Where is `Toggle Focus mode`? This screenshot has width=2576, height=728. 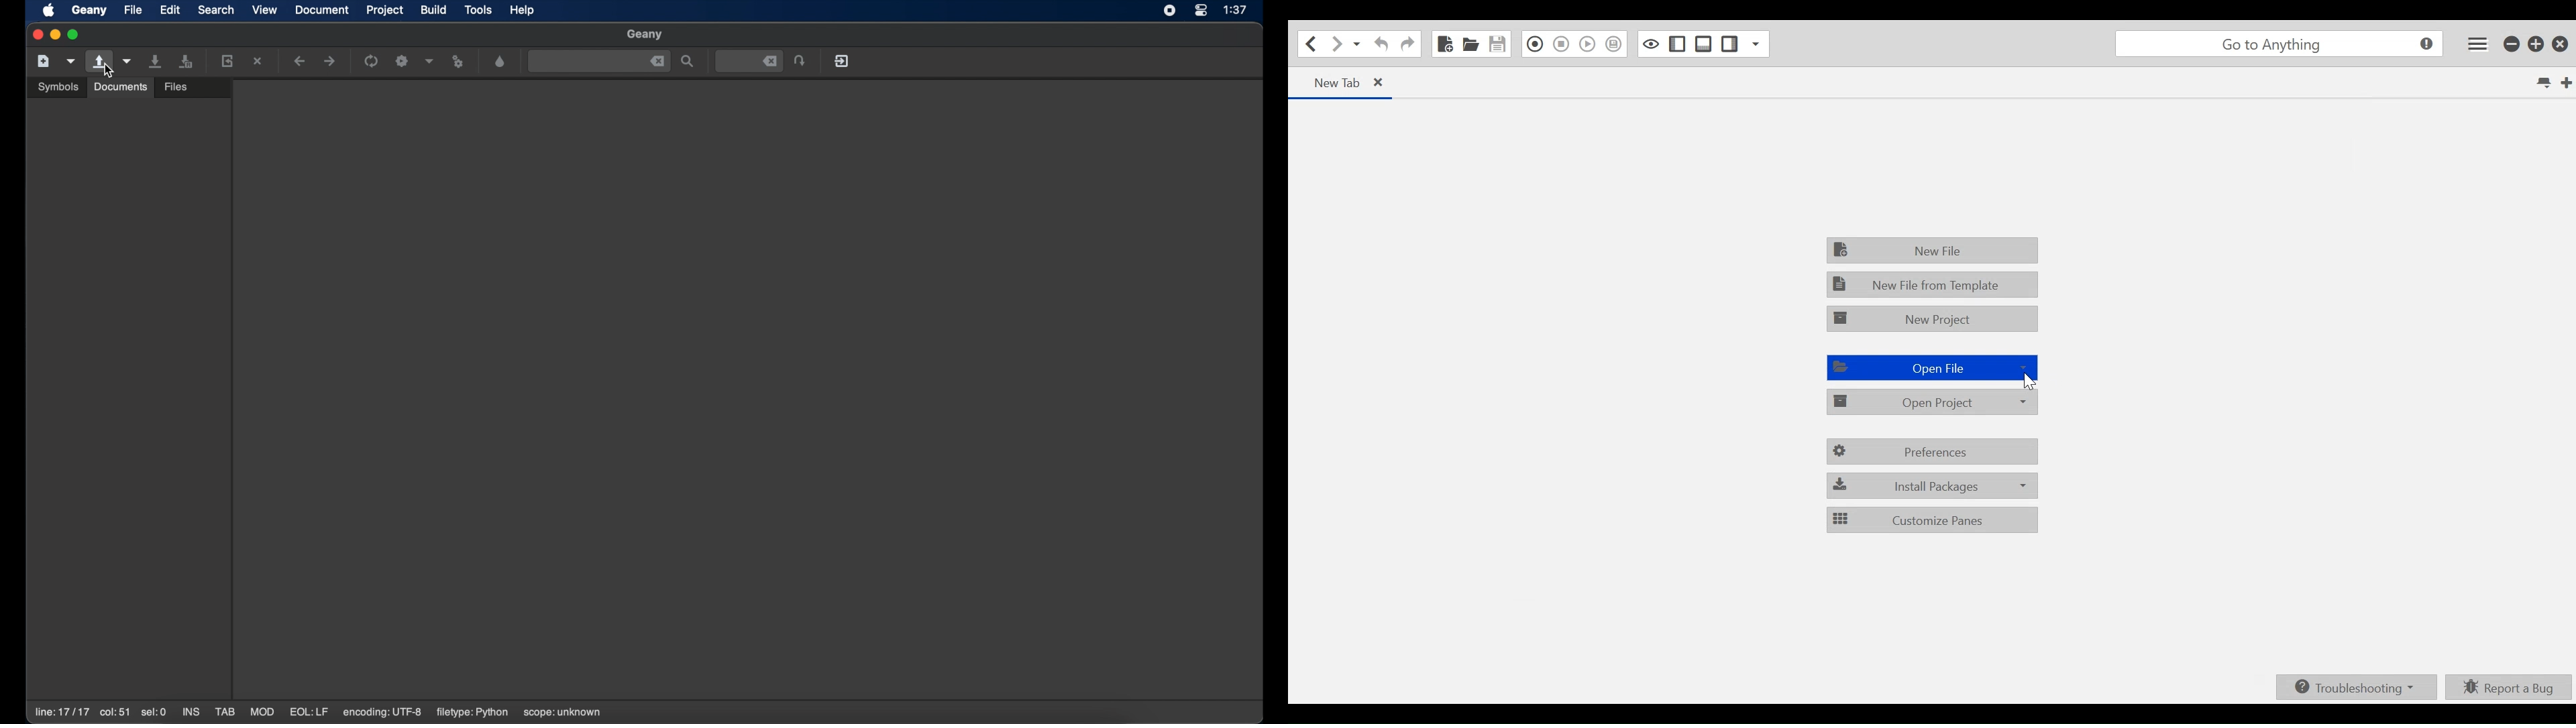 Toggle Focus mode is located at coordinates (1651, 43).